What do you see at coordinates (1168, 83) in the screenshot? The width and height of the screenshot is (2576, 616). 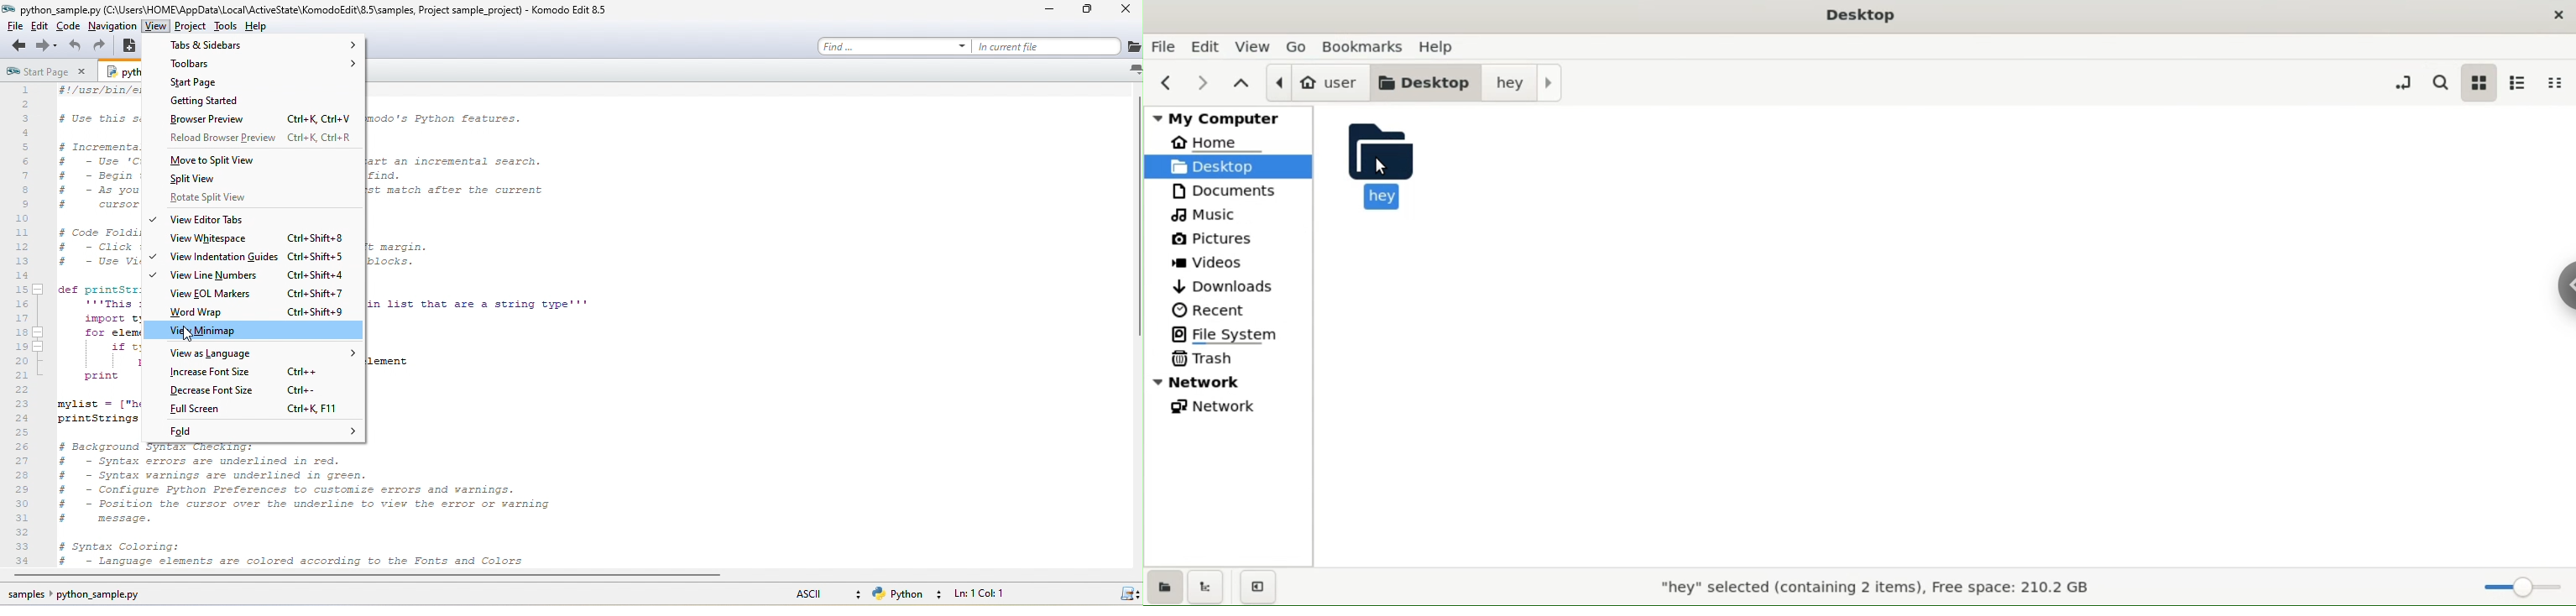 I see `previous` at bounding box center [1168, 83].